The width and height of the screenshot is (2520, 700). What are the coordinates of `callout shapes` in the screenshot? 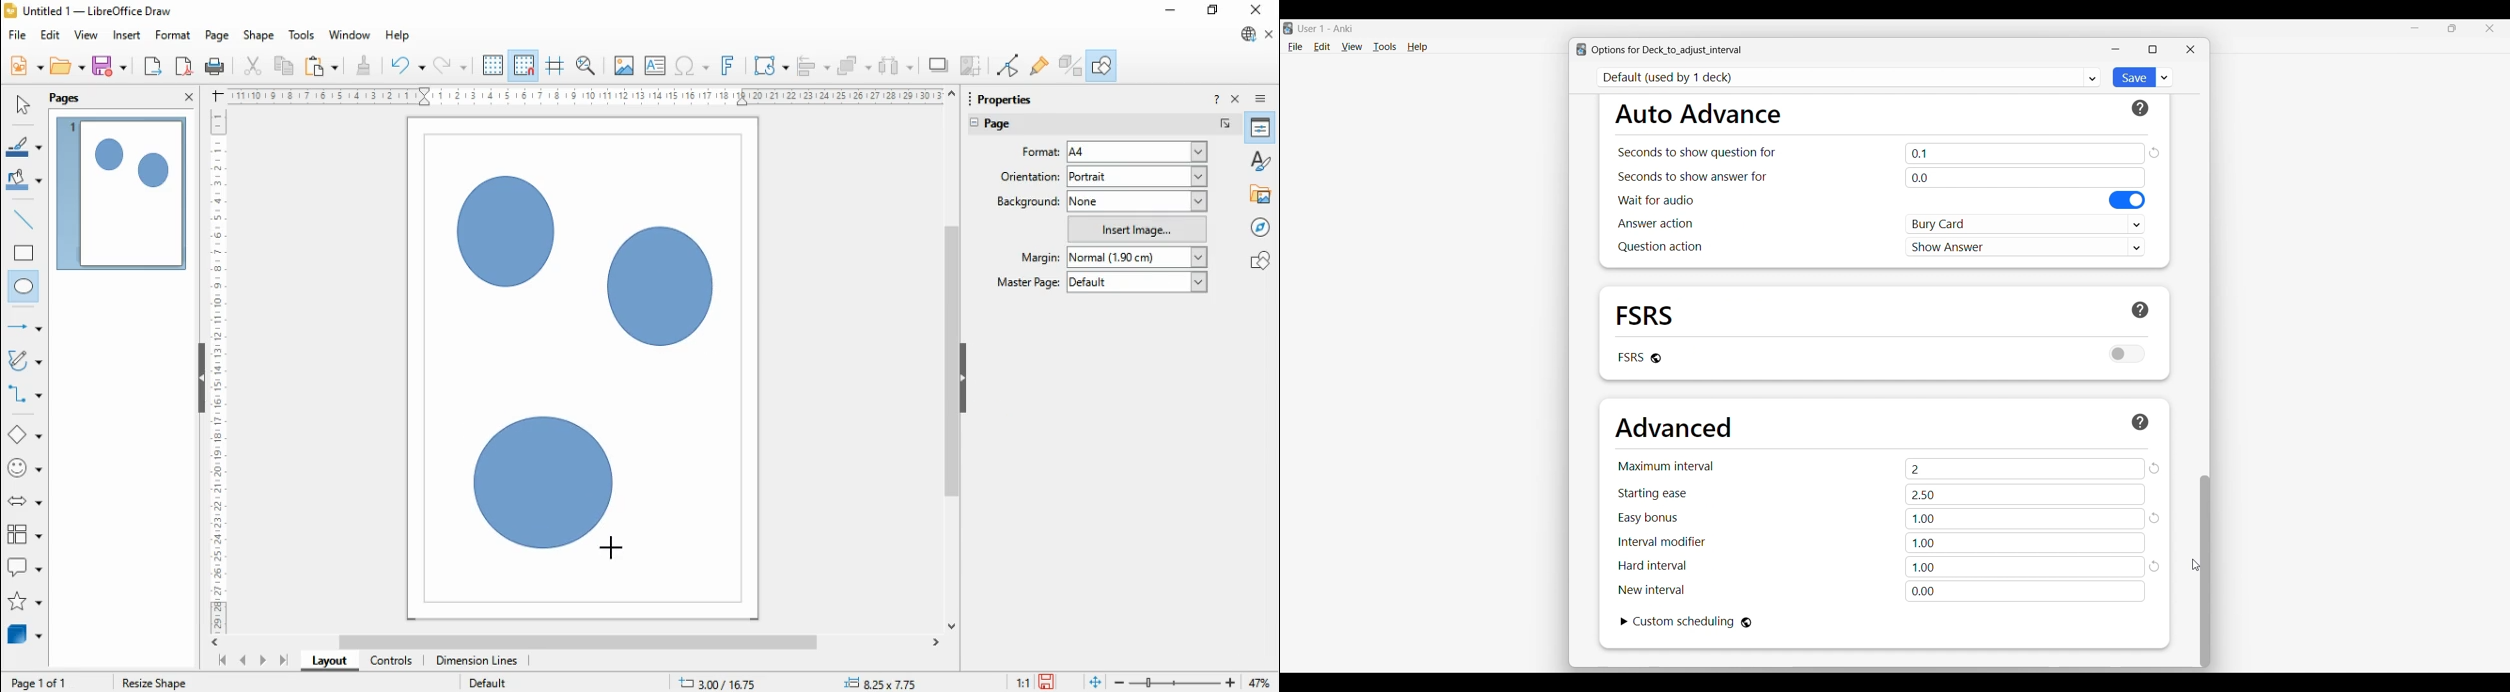 It's located at (26, 570).